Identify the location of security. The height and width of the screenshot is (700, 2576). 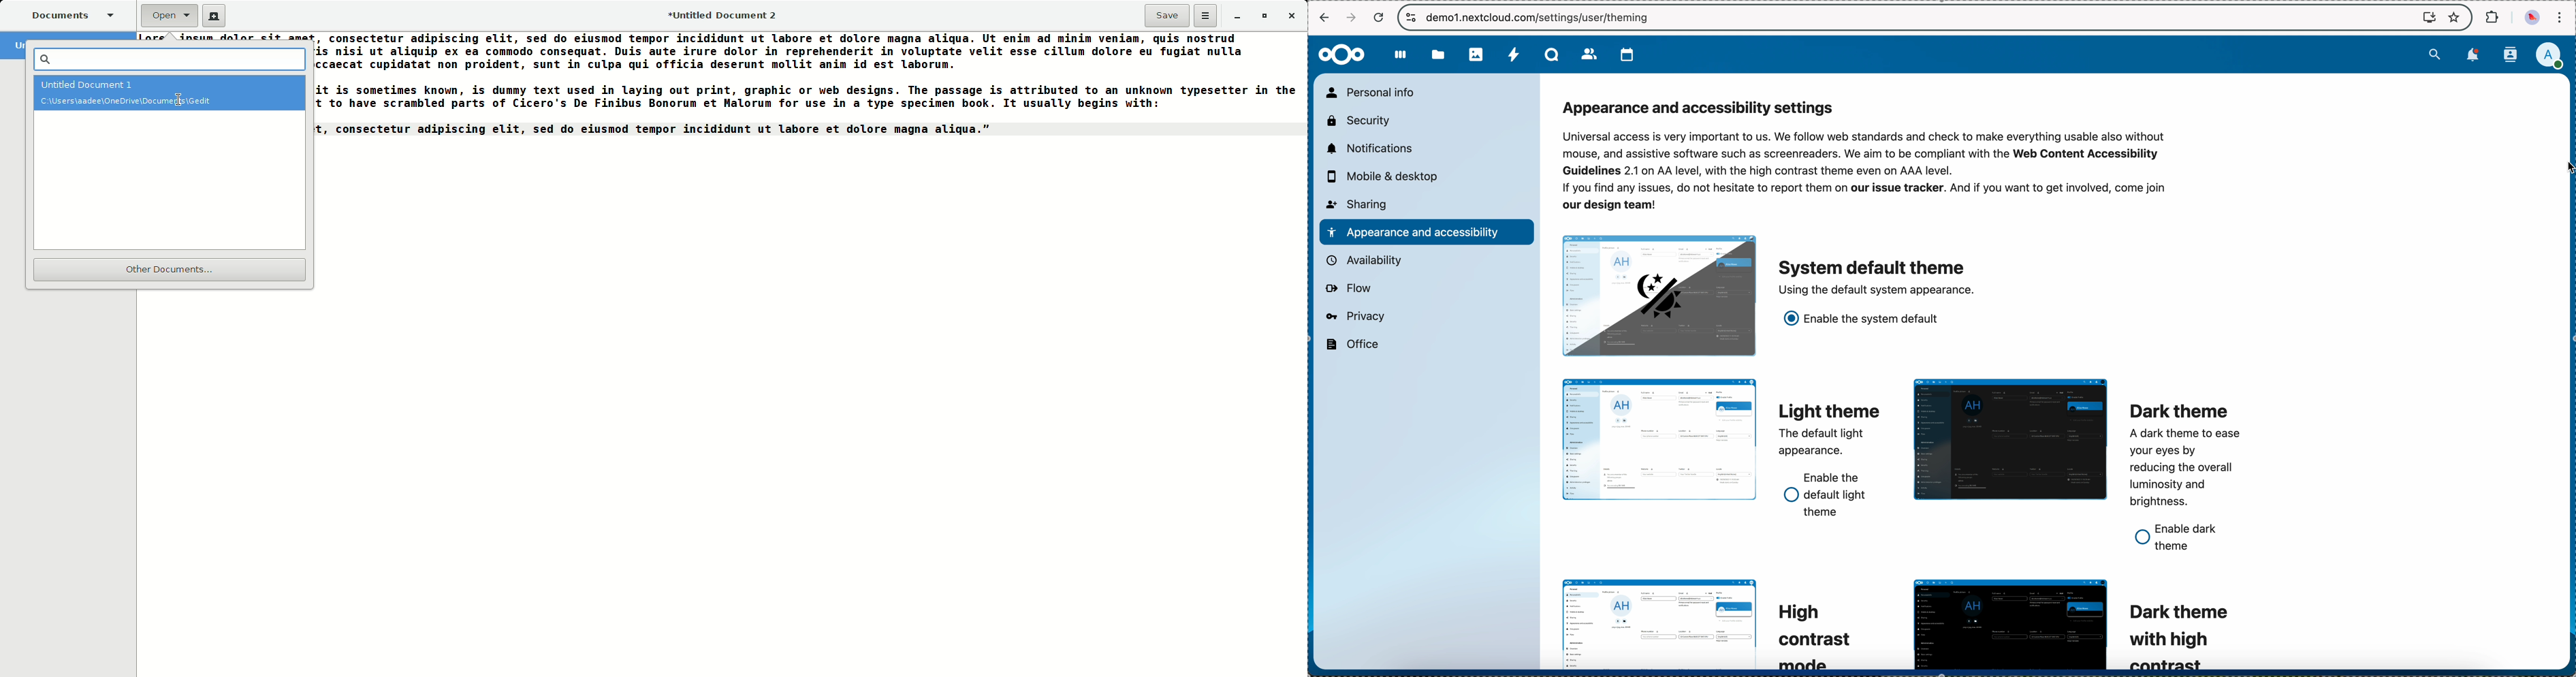
(1360, 121).